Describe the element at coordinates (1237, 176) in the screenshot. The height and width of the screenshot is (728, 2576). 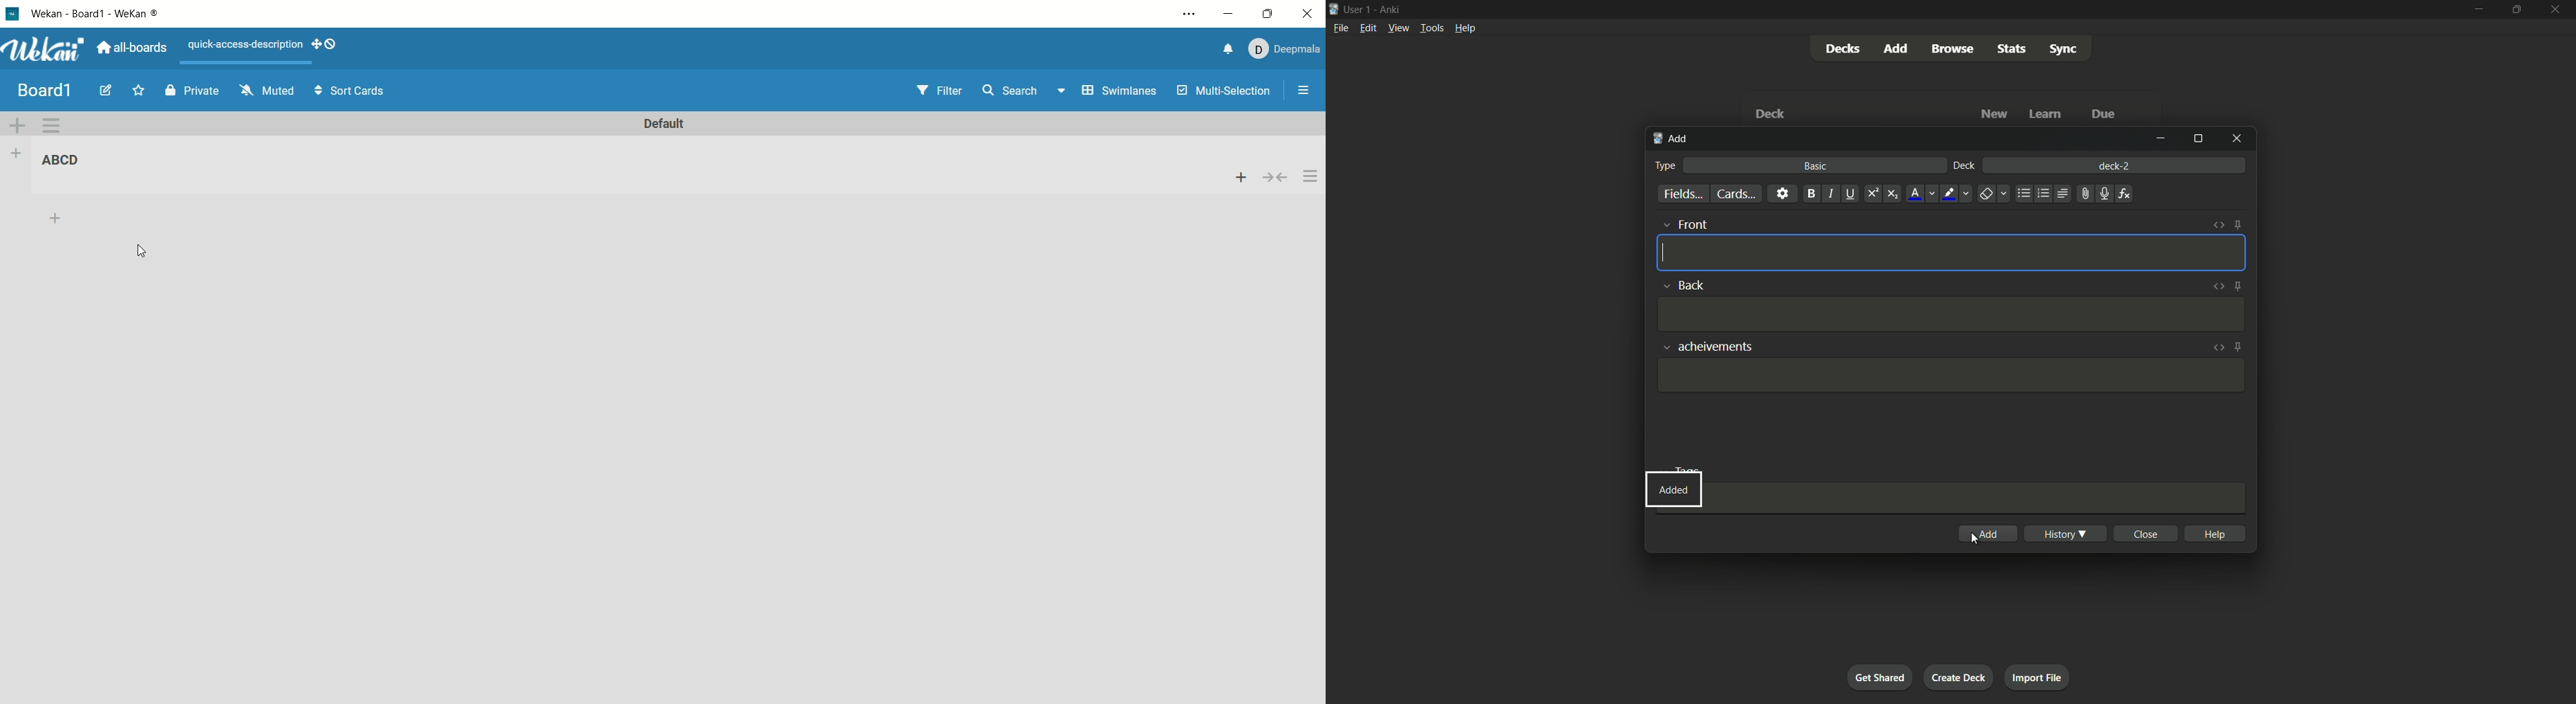
I see `add card` at that location.